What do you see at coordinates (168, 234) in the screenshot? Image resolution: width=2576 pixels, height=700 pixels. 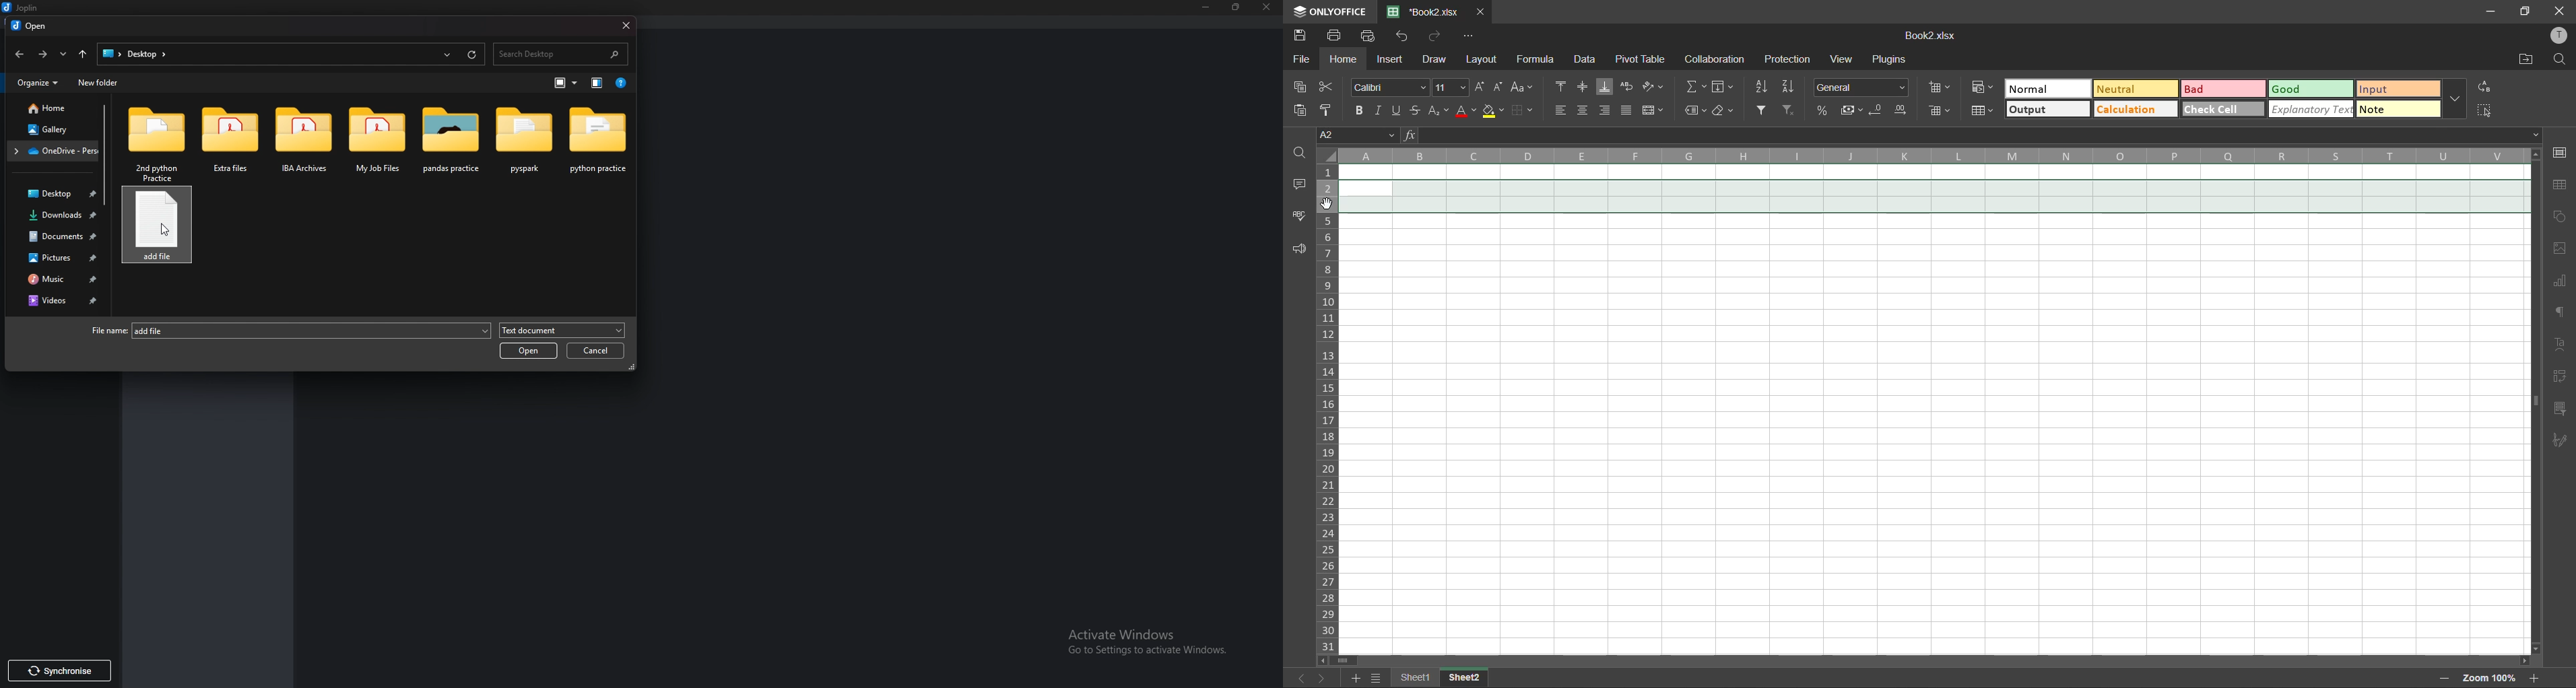 I see `cursor` at bounding box center [168, 234].